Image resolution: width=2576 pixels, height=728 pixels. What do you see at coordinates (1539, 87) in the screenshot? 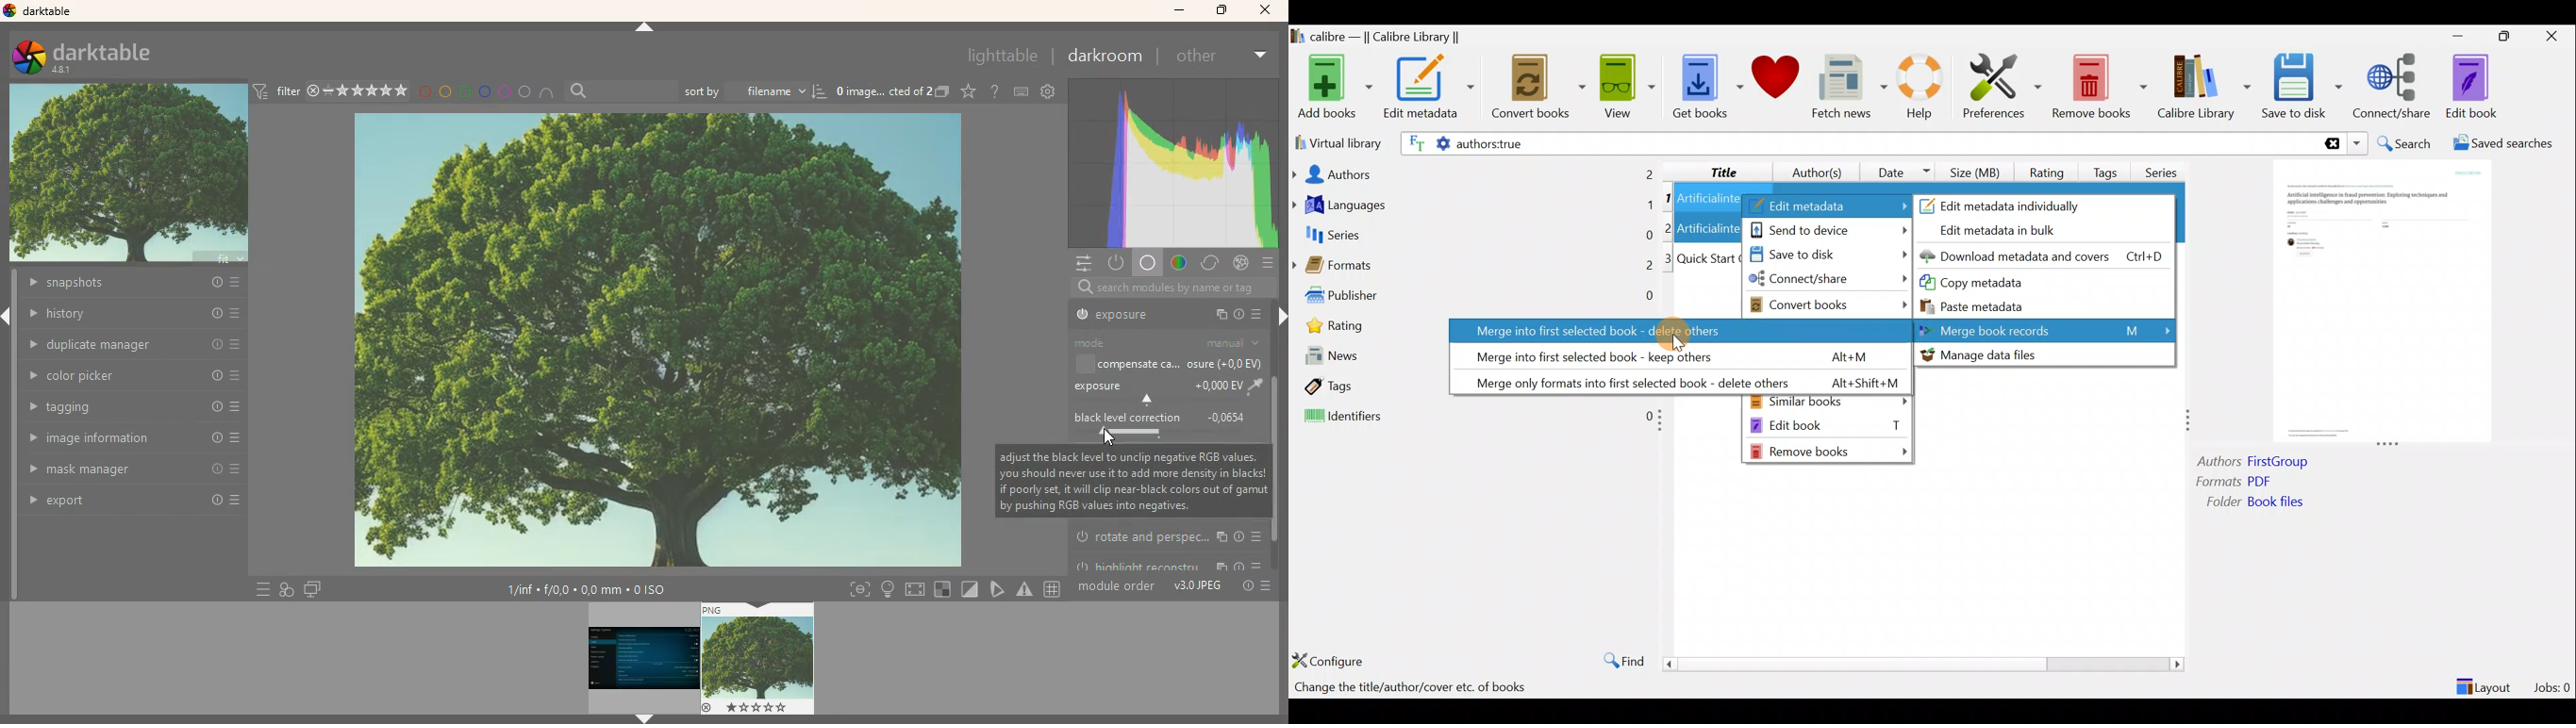
I see `Convert books` at bounding box center [1539, 87].